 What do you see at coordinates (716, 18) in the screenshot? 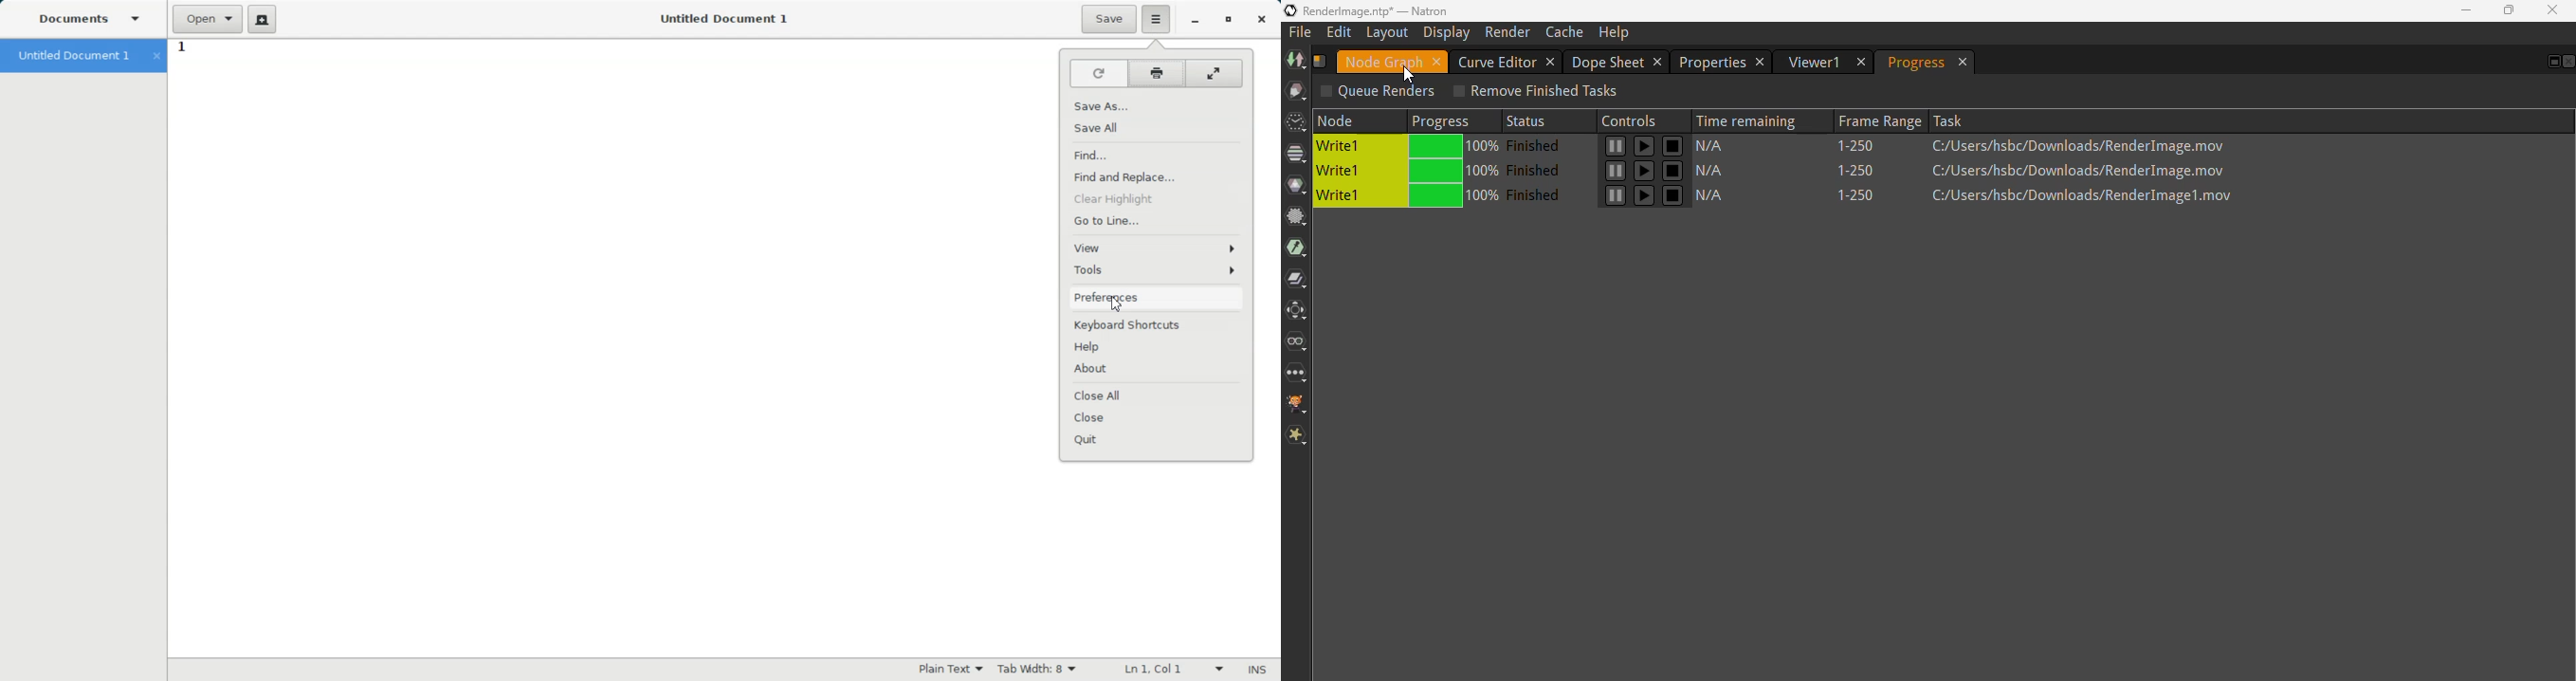
I see `Untitled Document 1` at bounding box center [716, 18].